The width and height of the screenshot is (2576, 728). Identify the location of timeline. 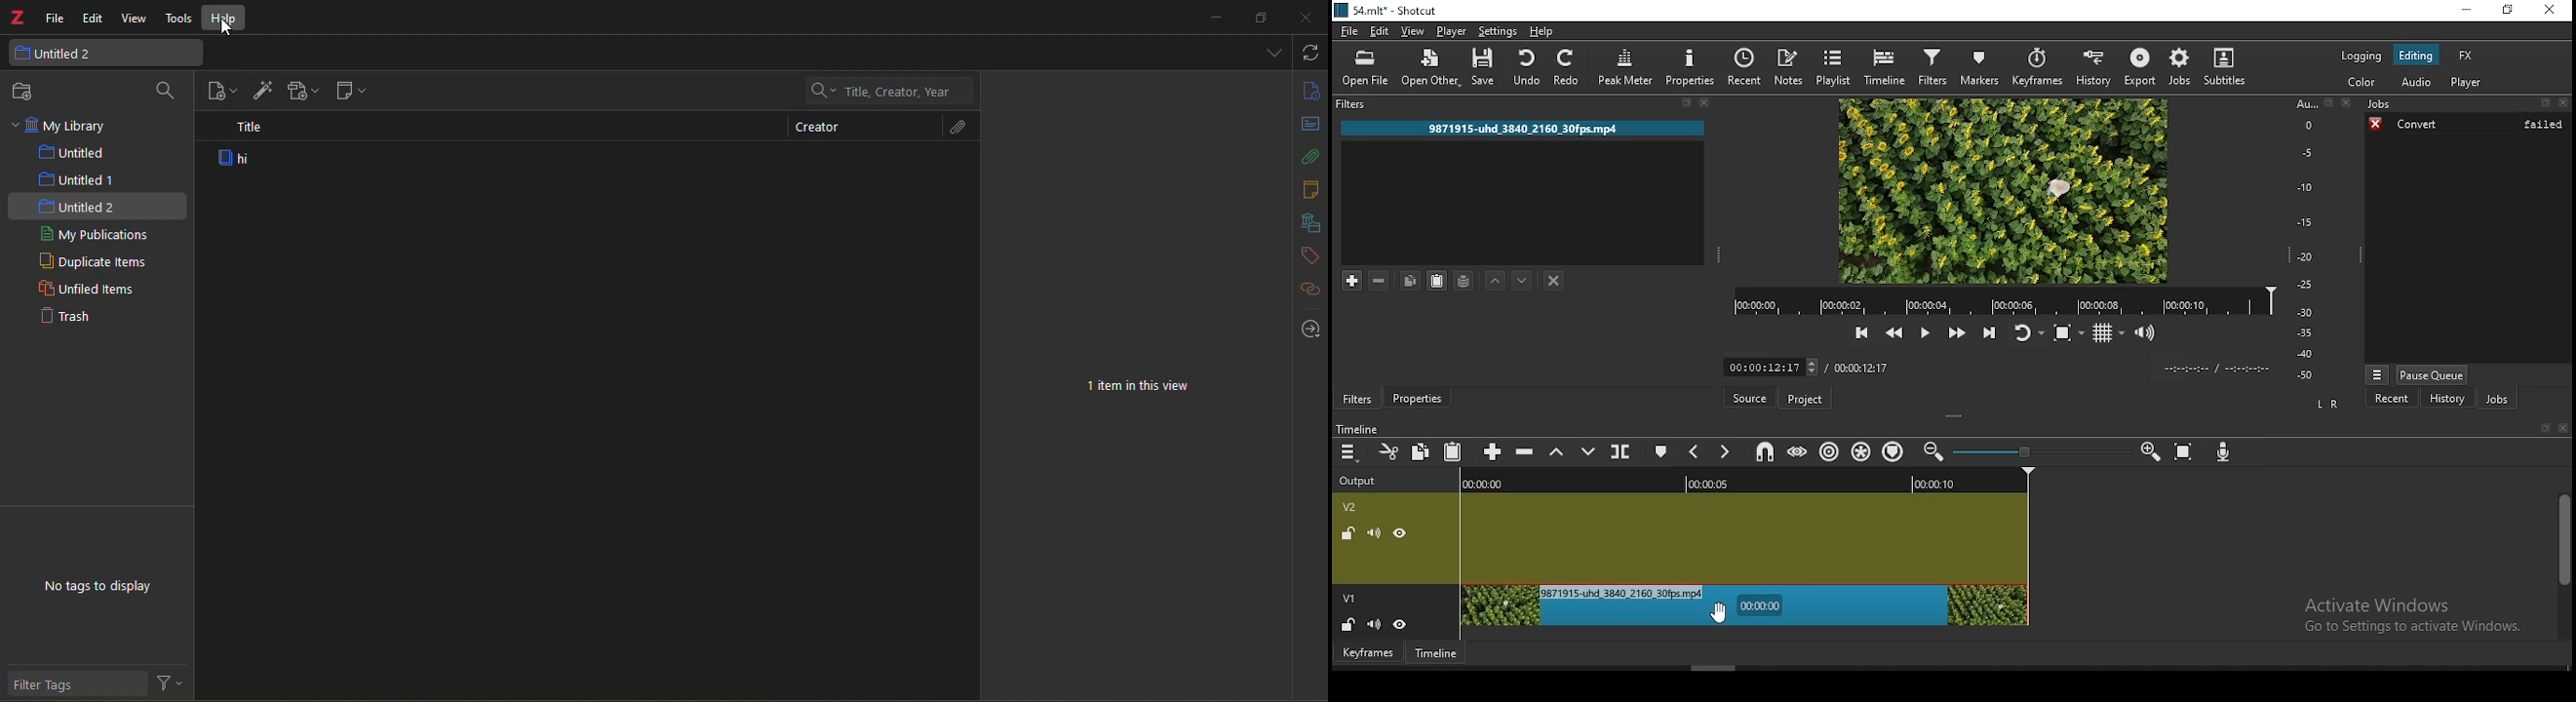
(1359, 430).